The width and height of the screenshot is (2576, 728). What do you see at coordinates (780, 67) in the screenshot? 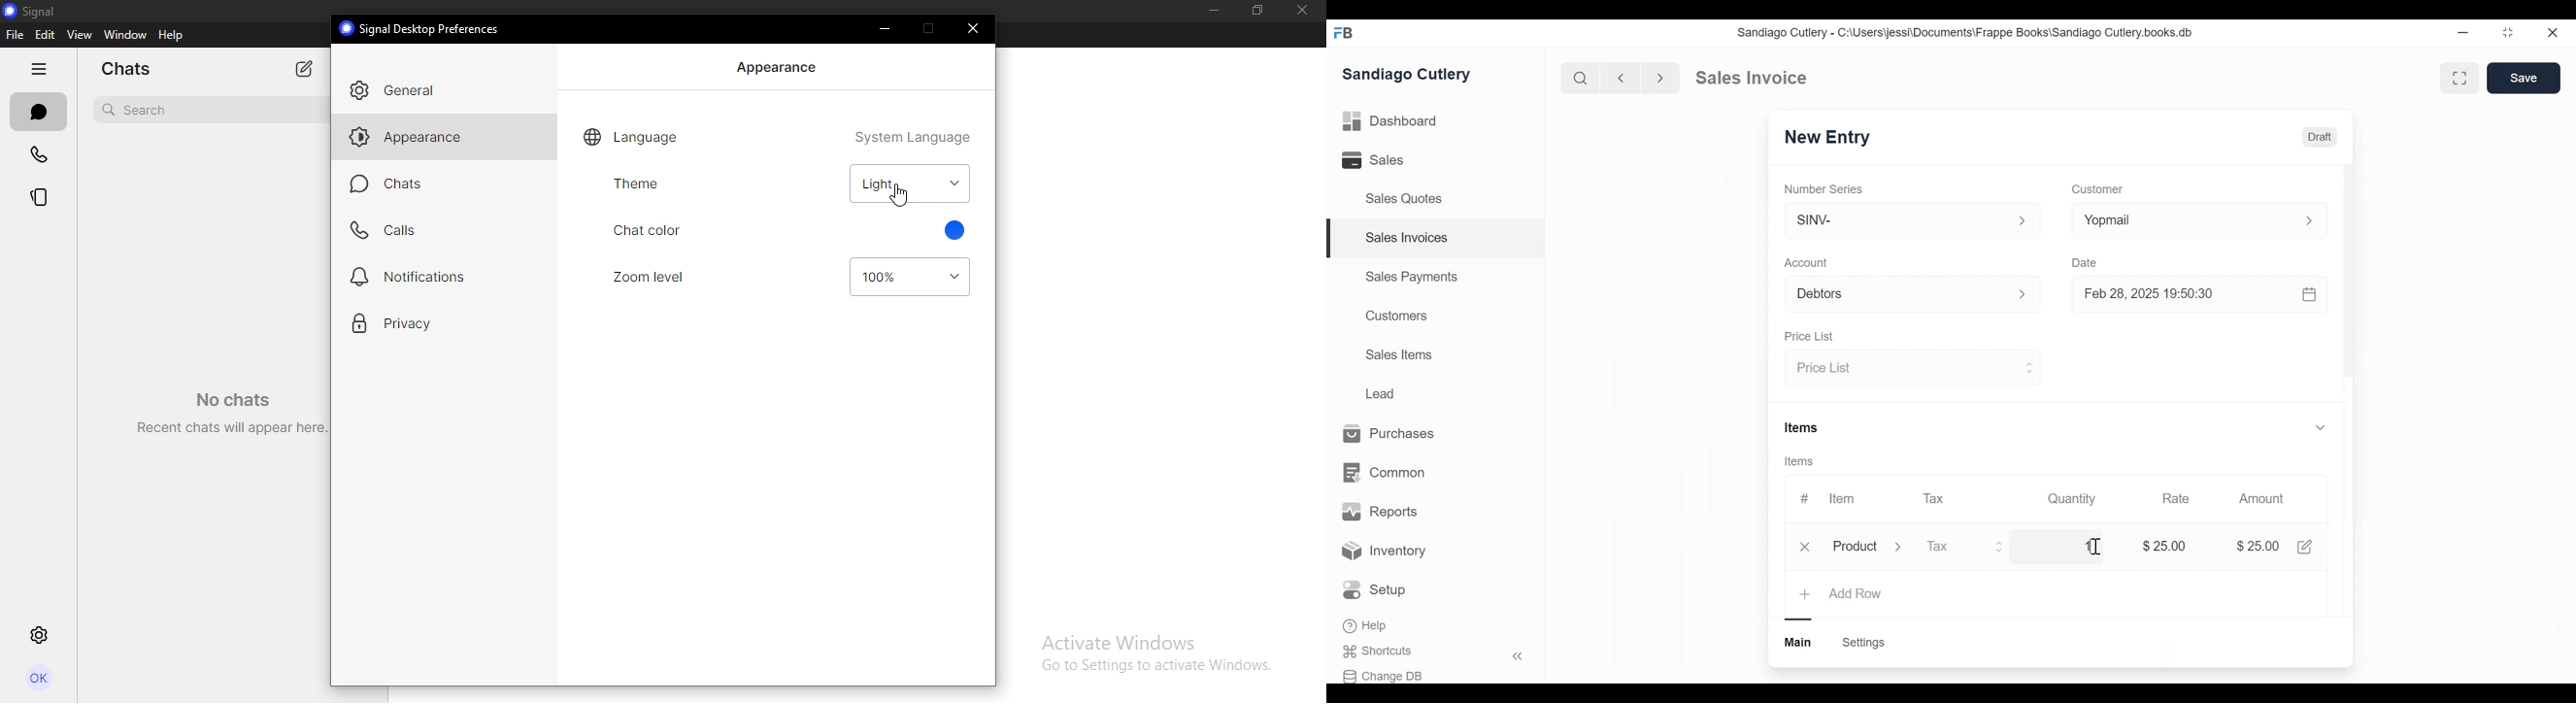
I see `appearance` at bounding box center [780, 67].